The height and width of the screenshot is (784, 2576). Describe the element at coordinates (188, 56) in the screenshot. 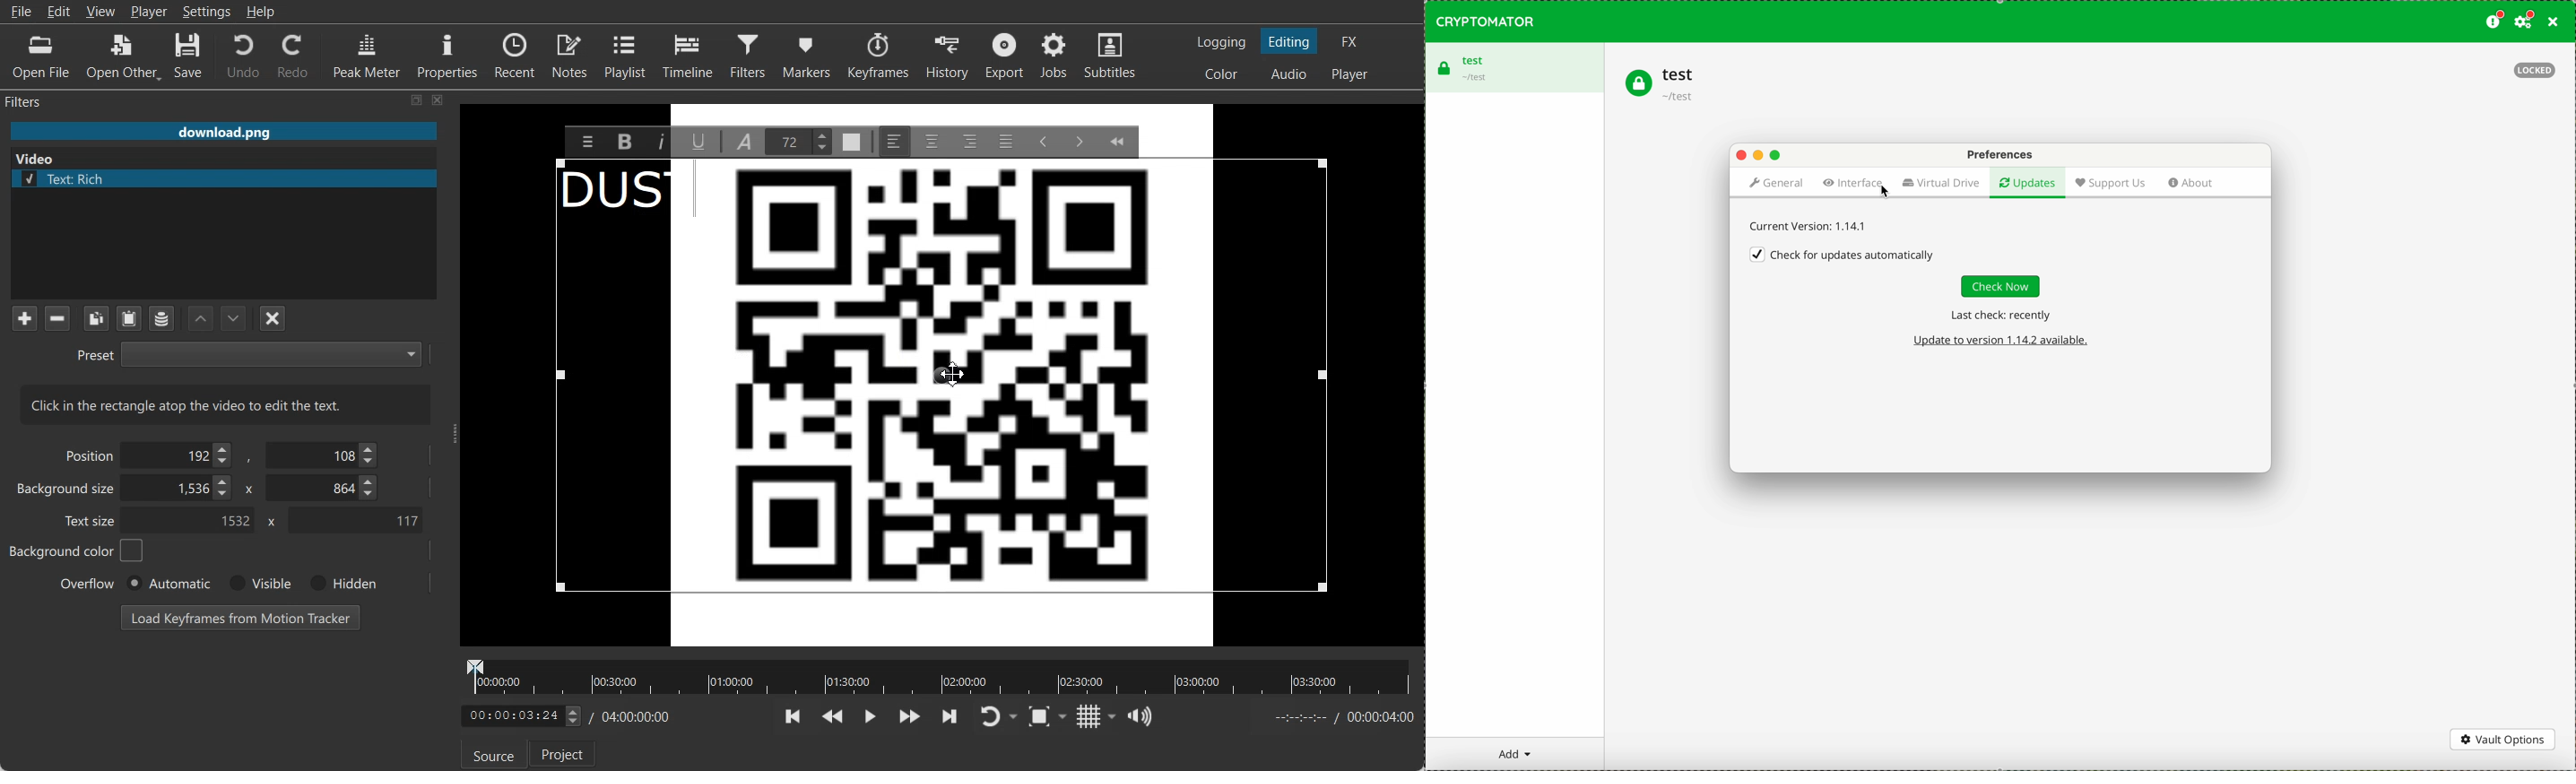

I see `Save` at that location.